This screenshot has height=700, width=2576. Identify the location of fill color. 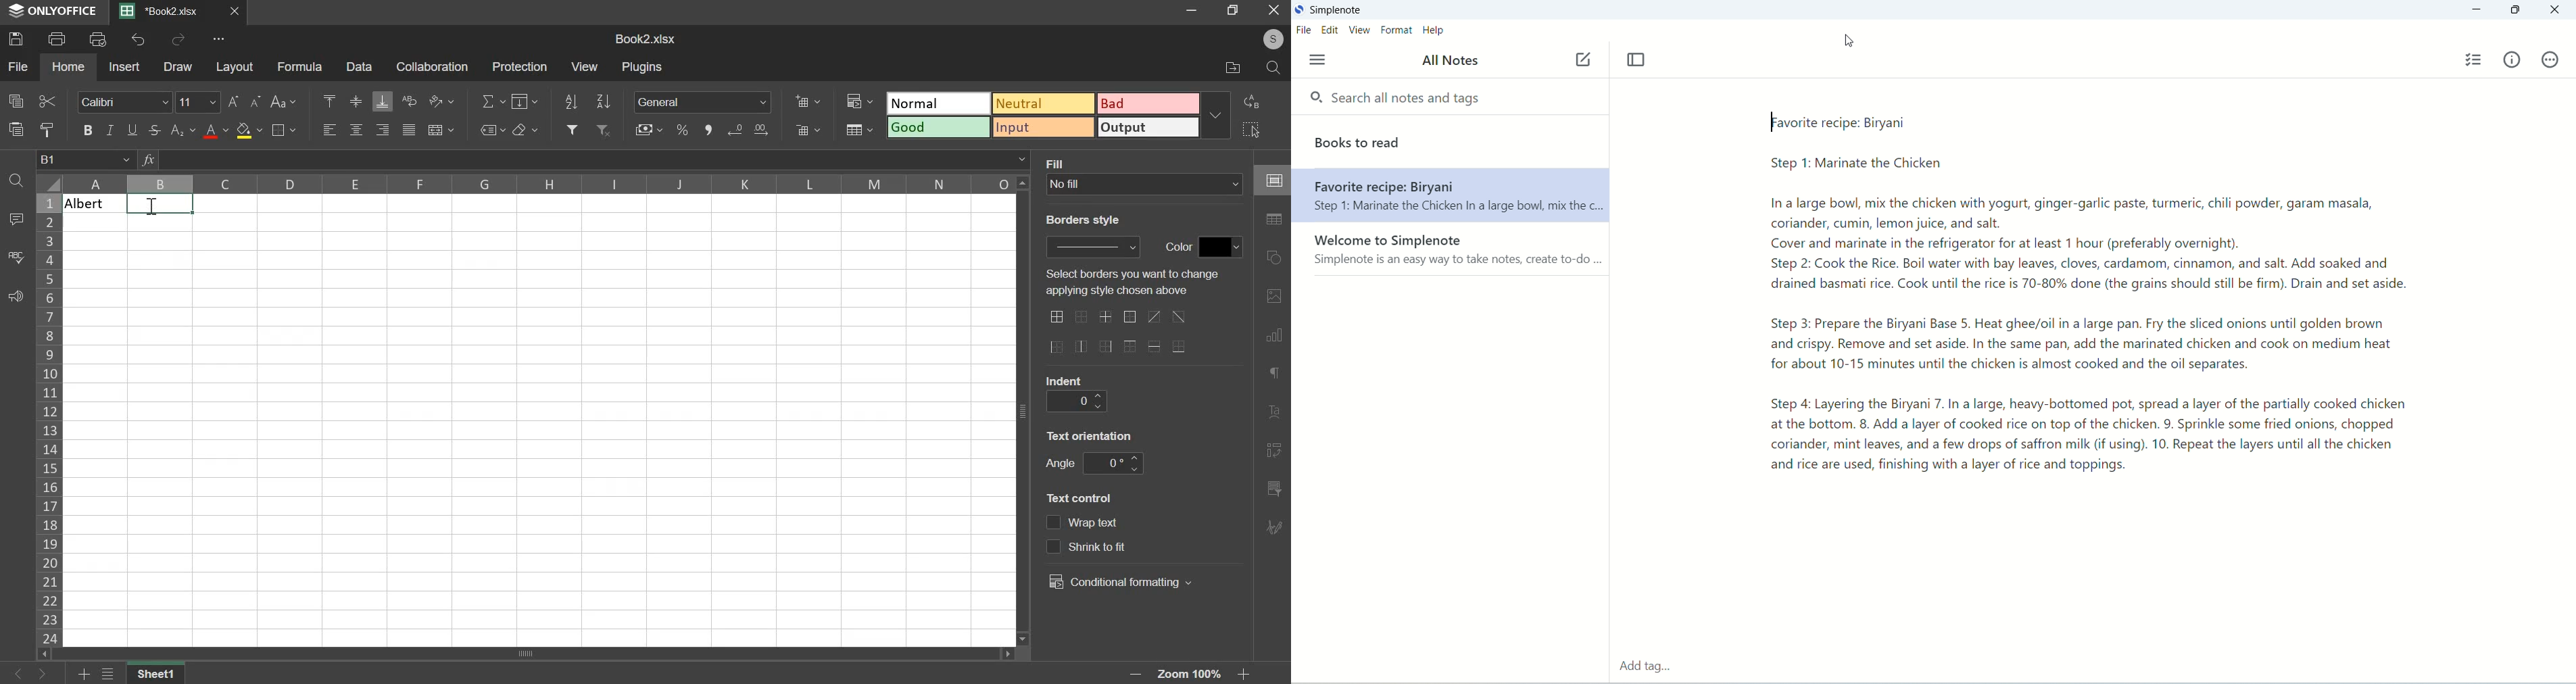
(249, 130).